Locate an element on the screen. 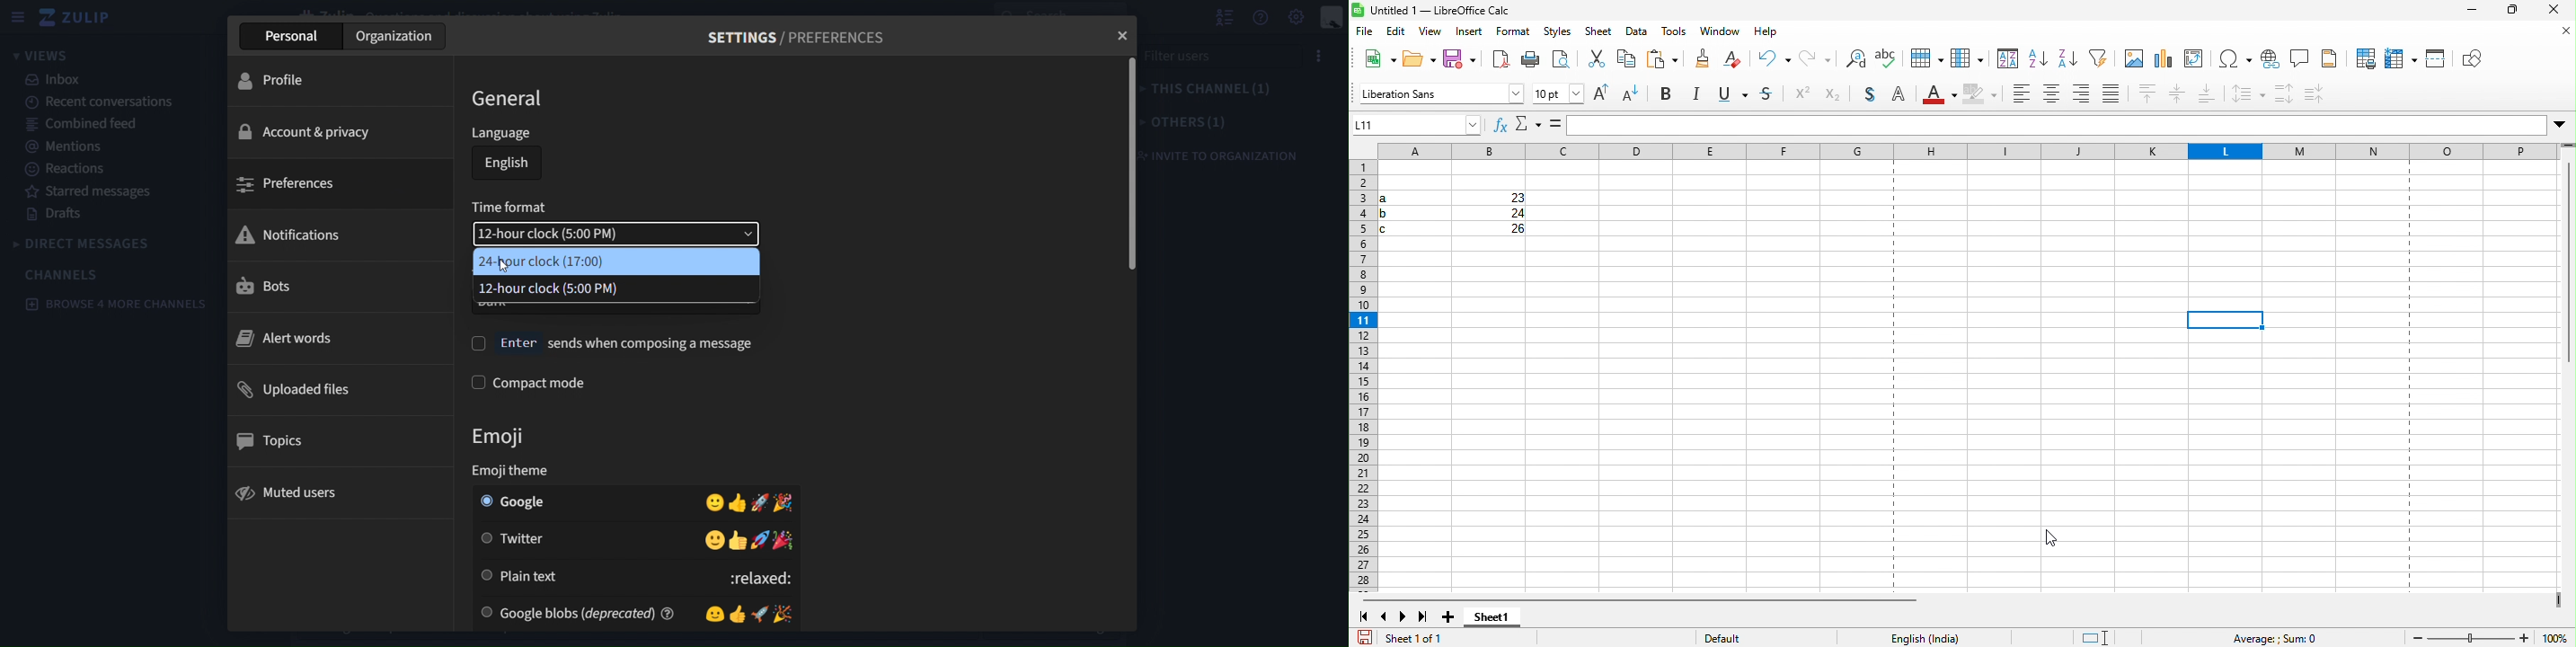 The image size is (2576, 672). save is located at coordinates (1456, 60).